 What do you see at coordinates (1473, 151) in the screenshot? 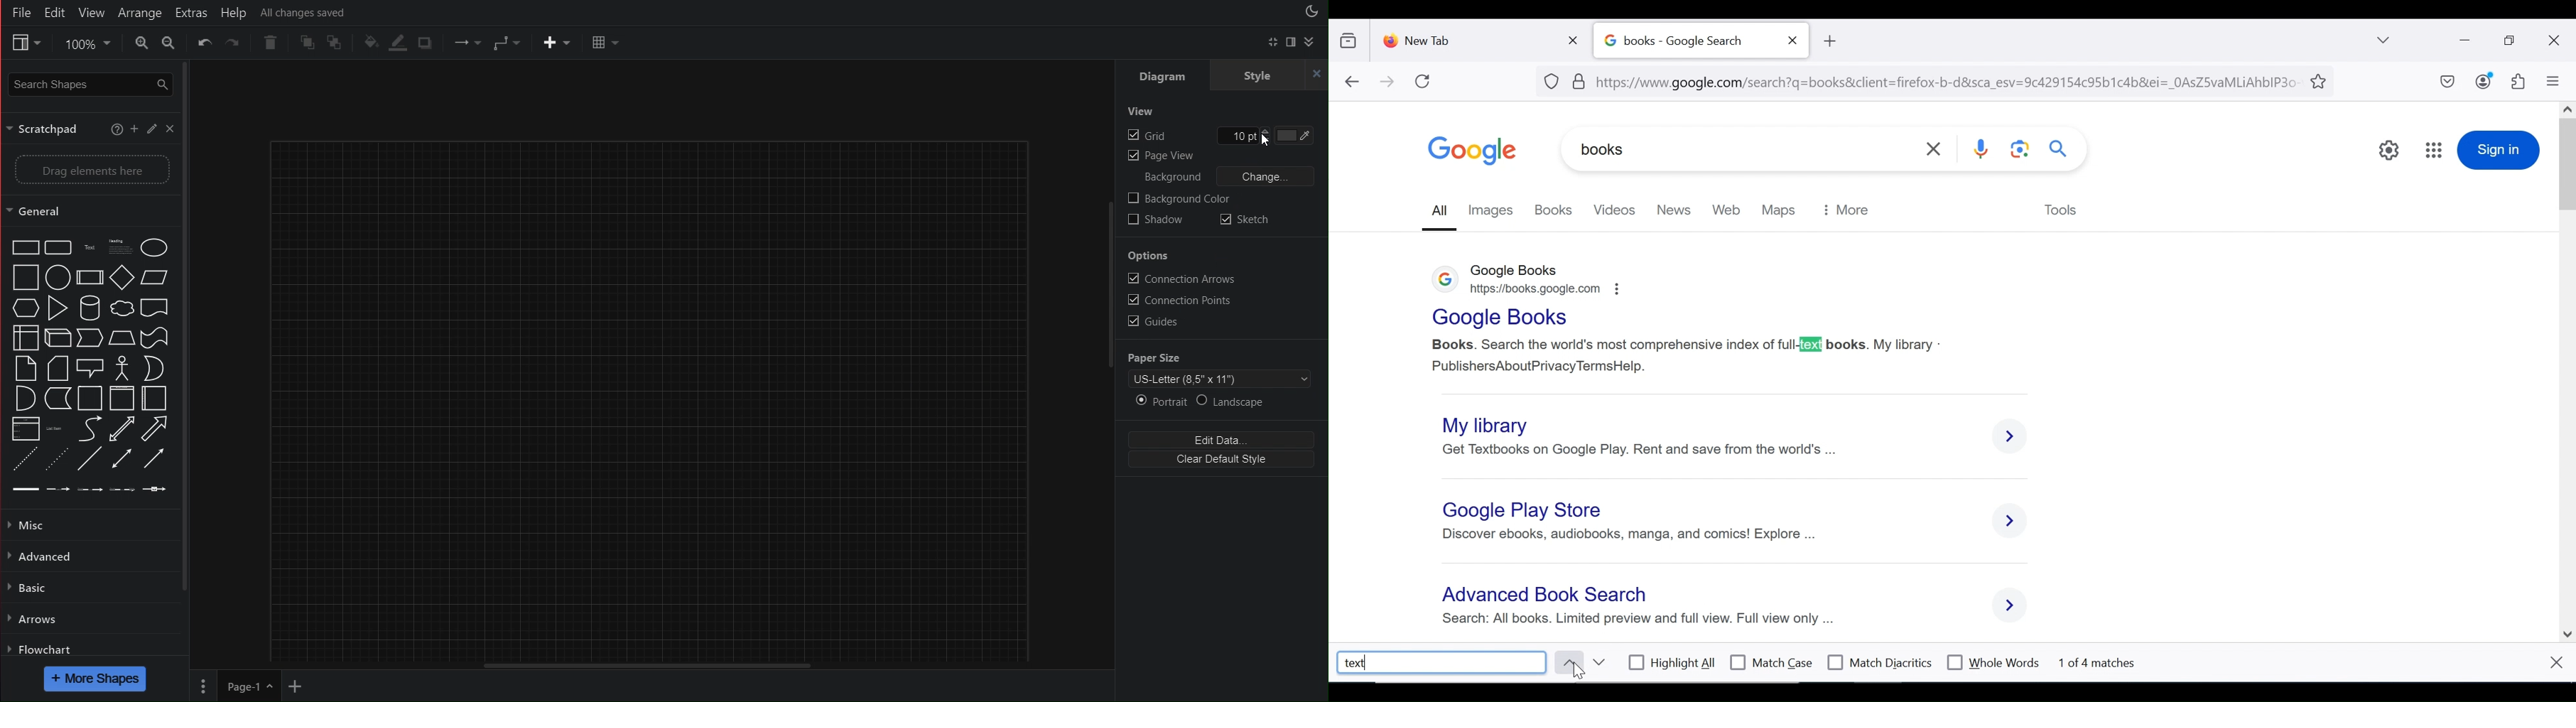
I see `google logo` at bounding box center [1473, 151].